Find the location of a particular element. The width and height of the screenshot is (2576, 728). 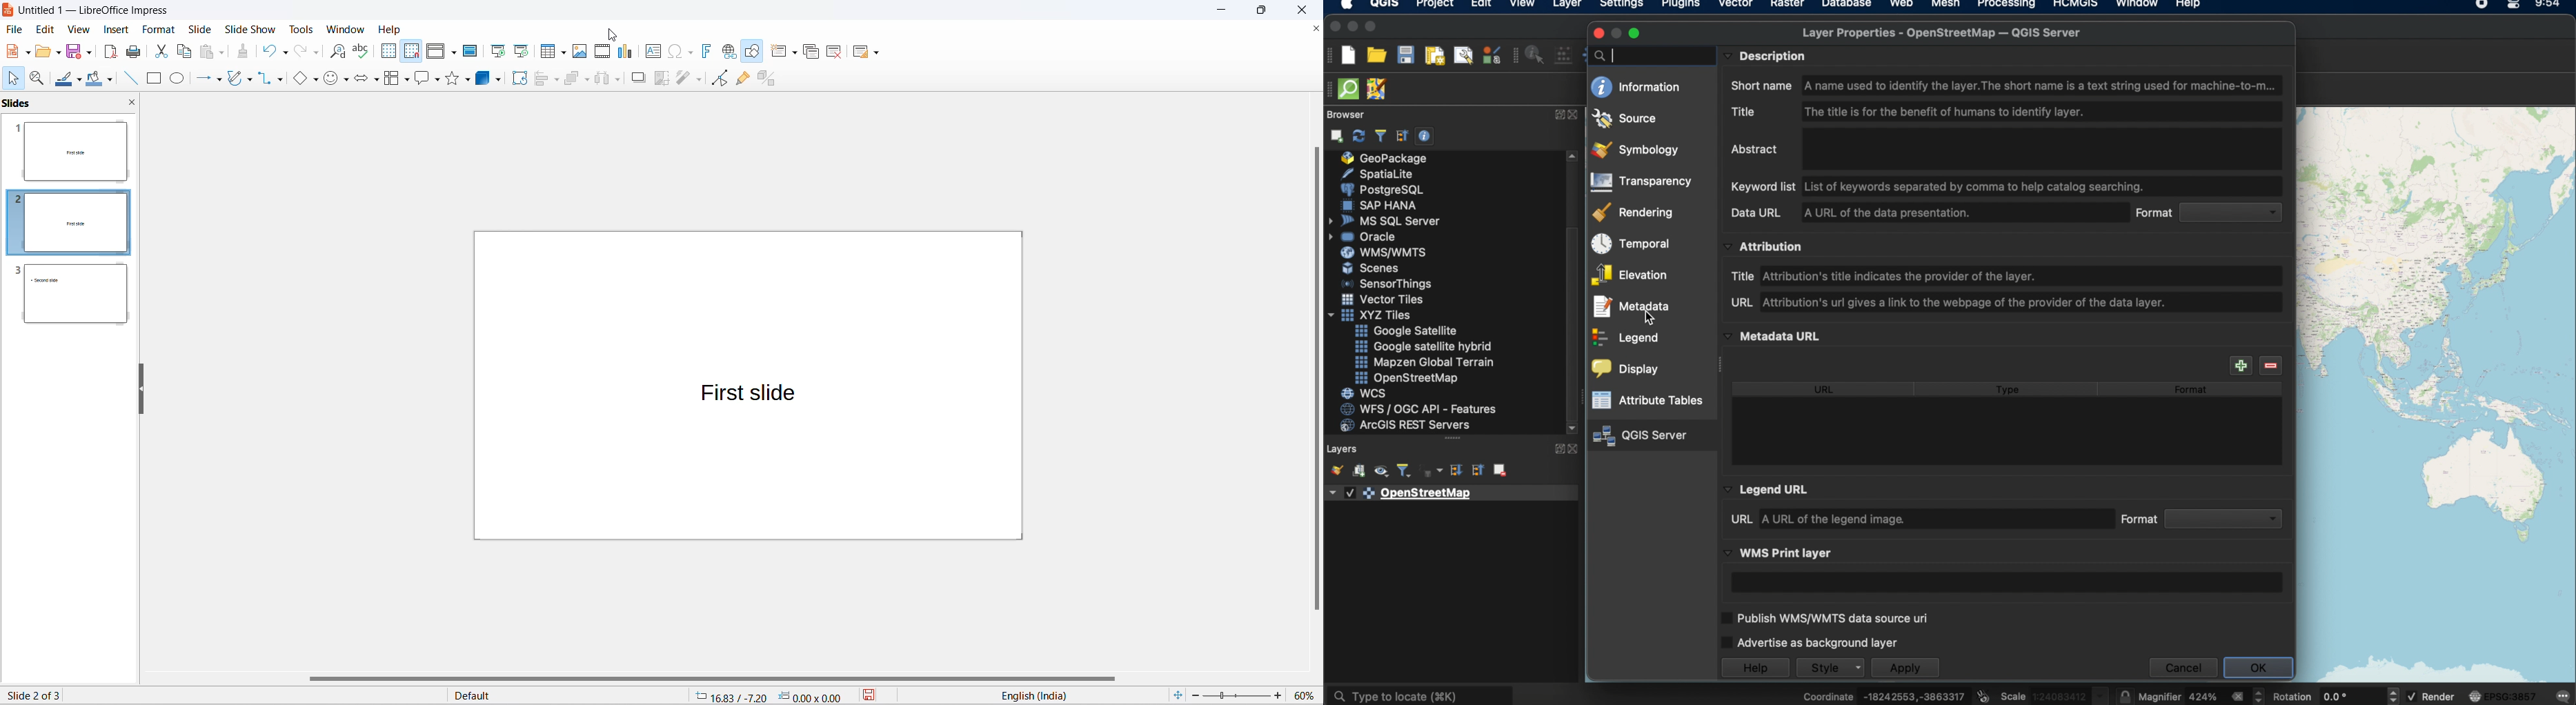

filter legend by expression is located at coordinates (1432, 472).